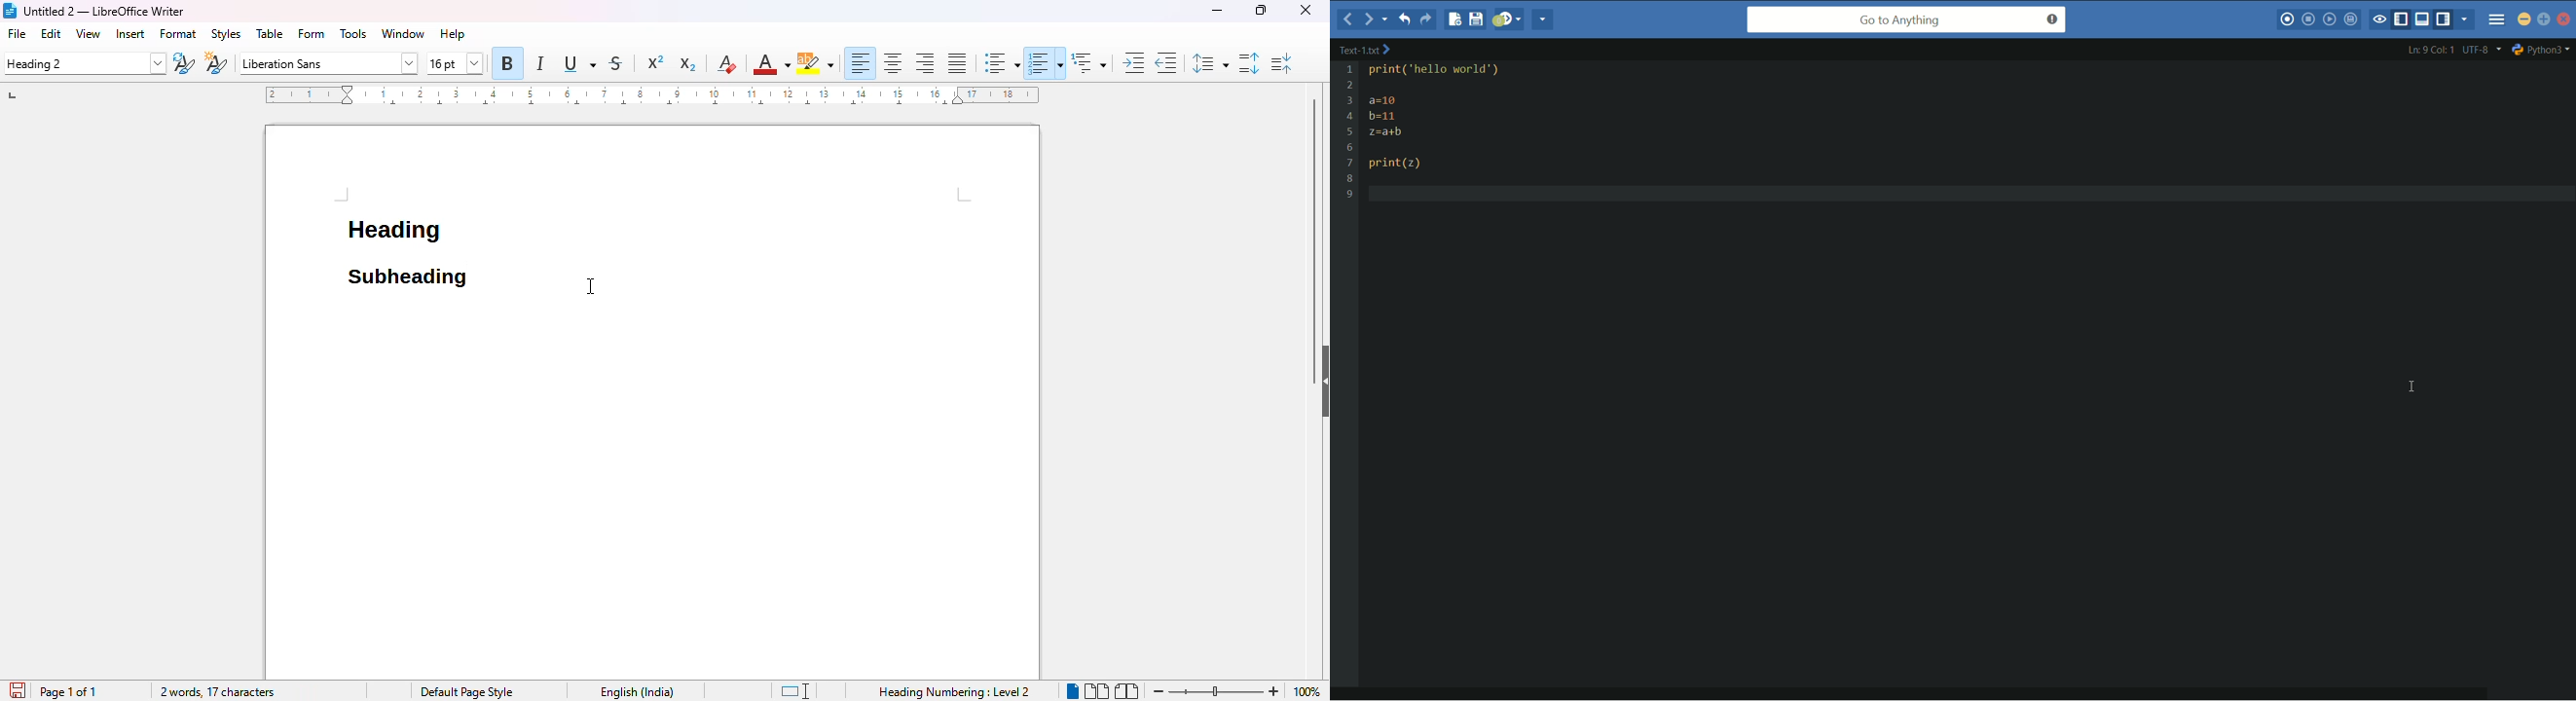 Image resolution: width=2576 pixels, height=728 pixels. Describe the element at coordinates (1071, 690) in the screenshot. I see `single page view` at that location.